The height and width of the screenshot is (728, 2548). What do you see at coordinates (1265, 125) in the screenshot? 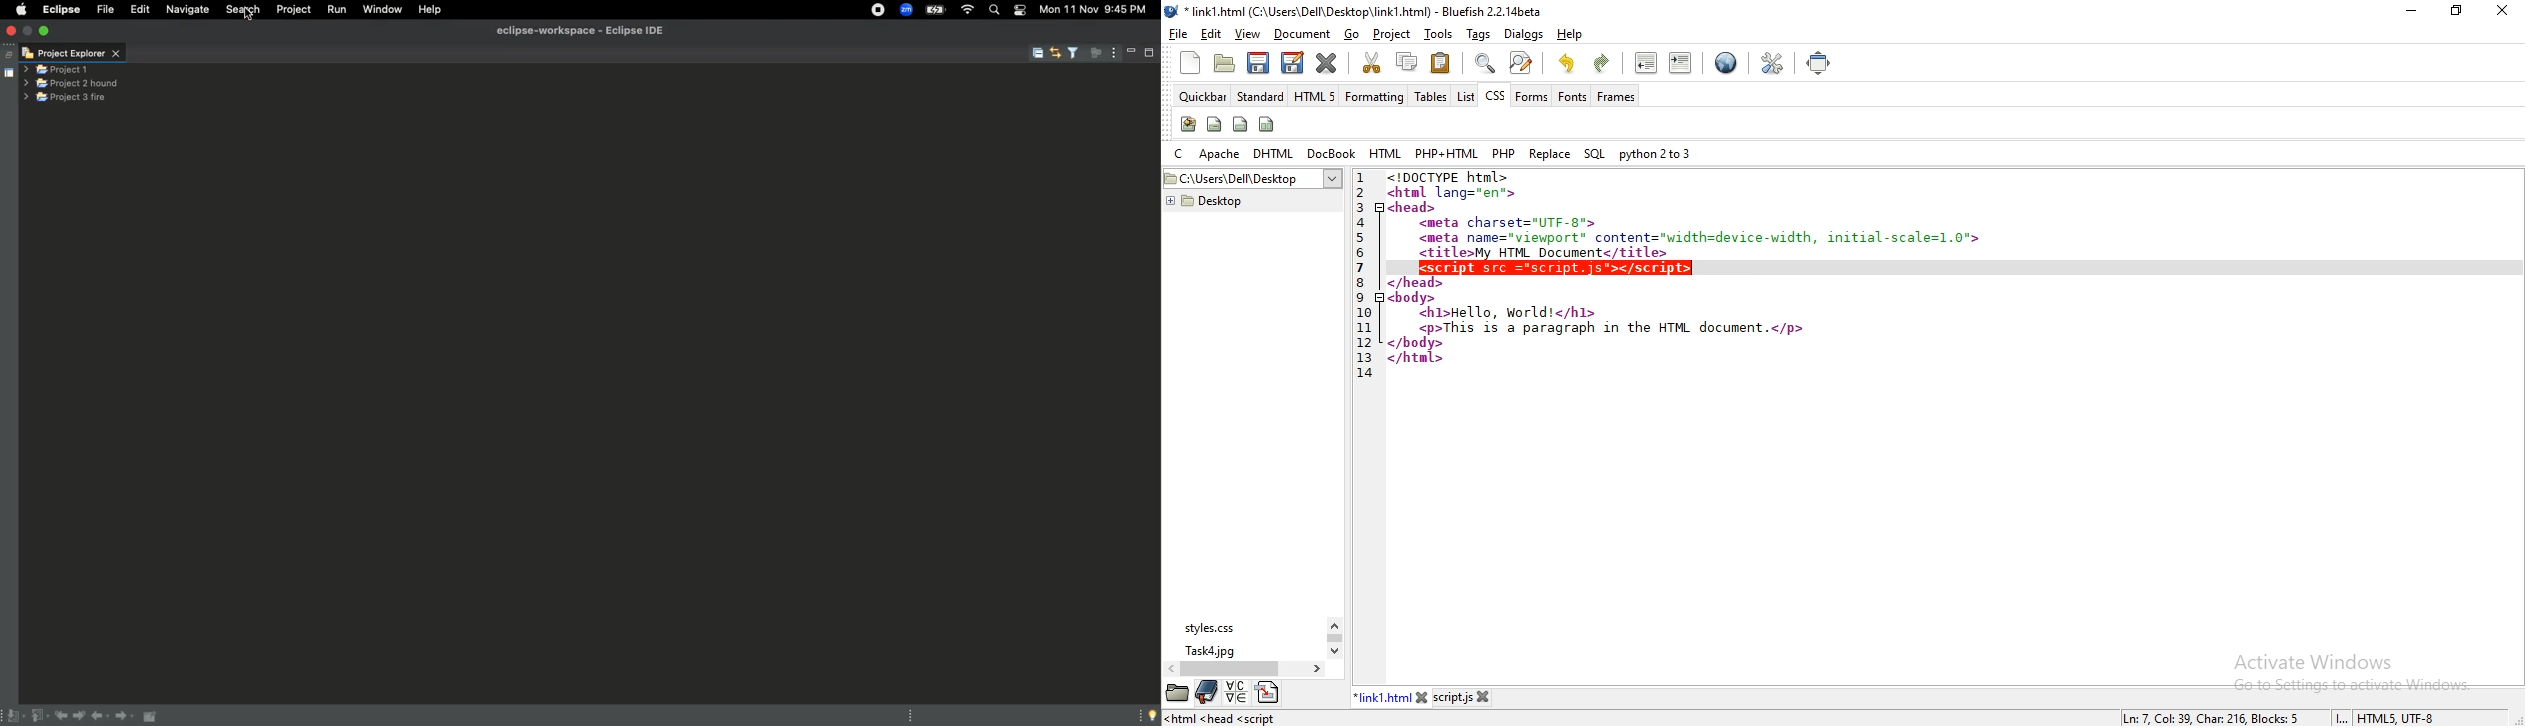
I see `columns` at bounding box center [1265, 125].